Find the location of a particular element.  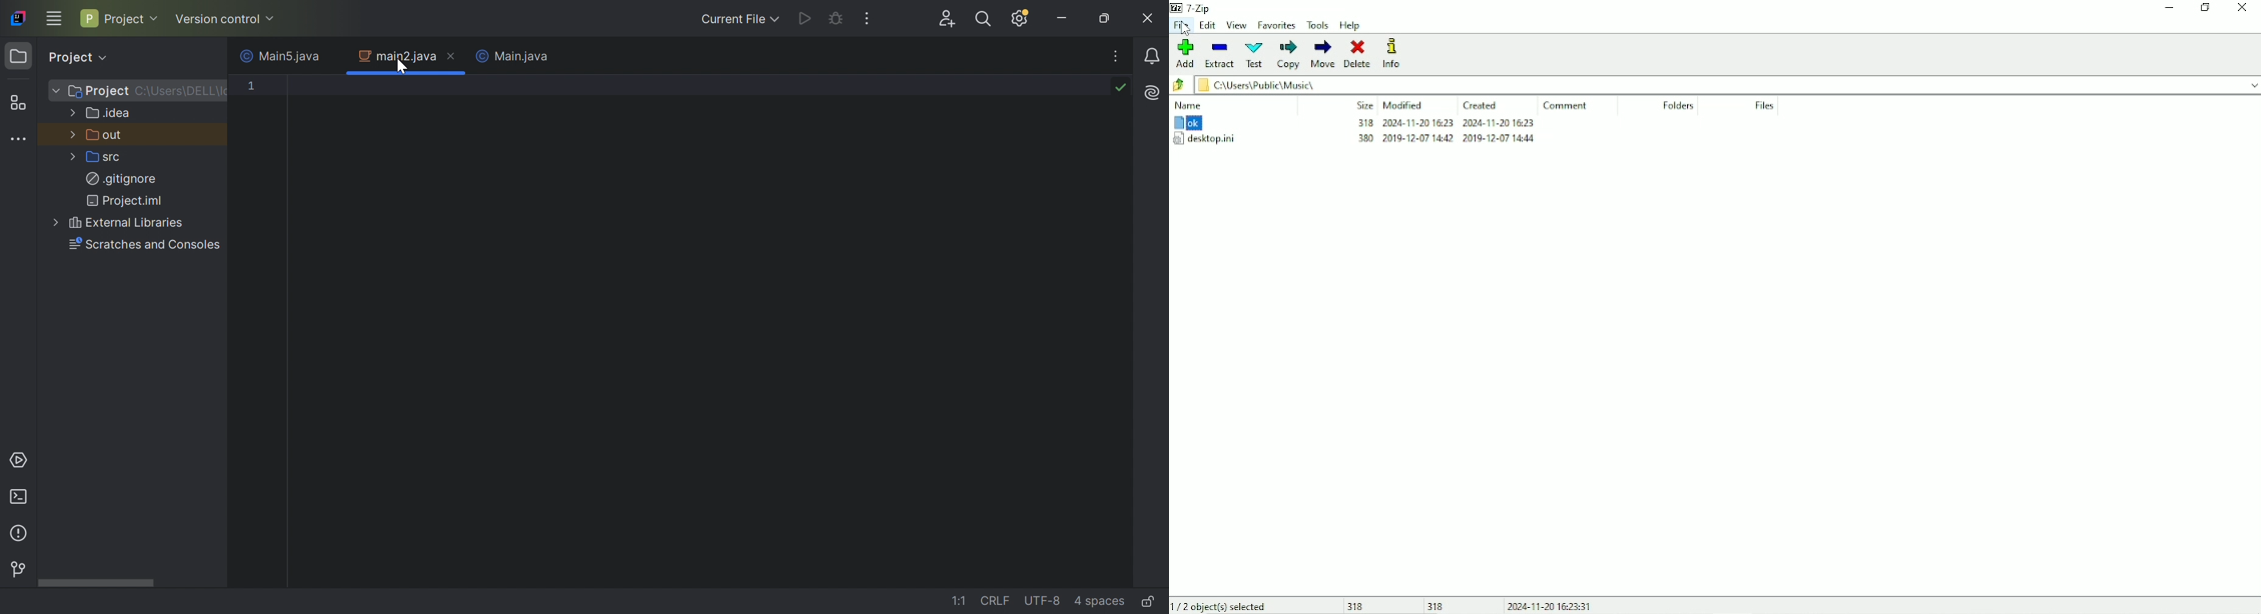

Copy is located at coordinates (1289, 54).